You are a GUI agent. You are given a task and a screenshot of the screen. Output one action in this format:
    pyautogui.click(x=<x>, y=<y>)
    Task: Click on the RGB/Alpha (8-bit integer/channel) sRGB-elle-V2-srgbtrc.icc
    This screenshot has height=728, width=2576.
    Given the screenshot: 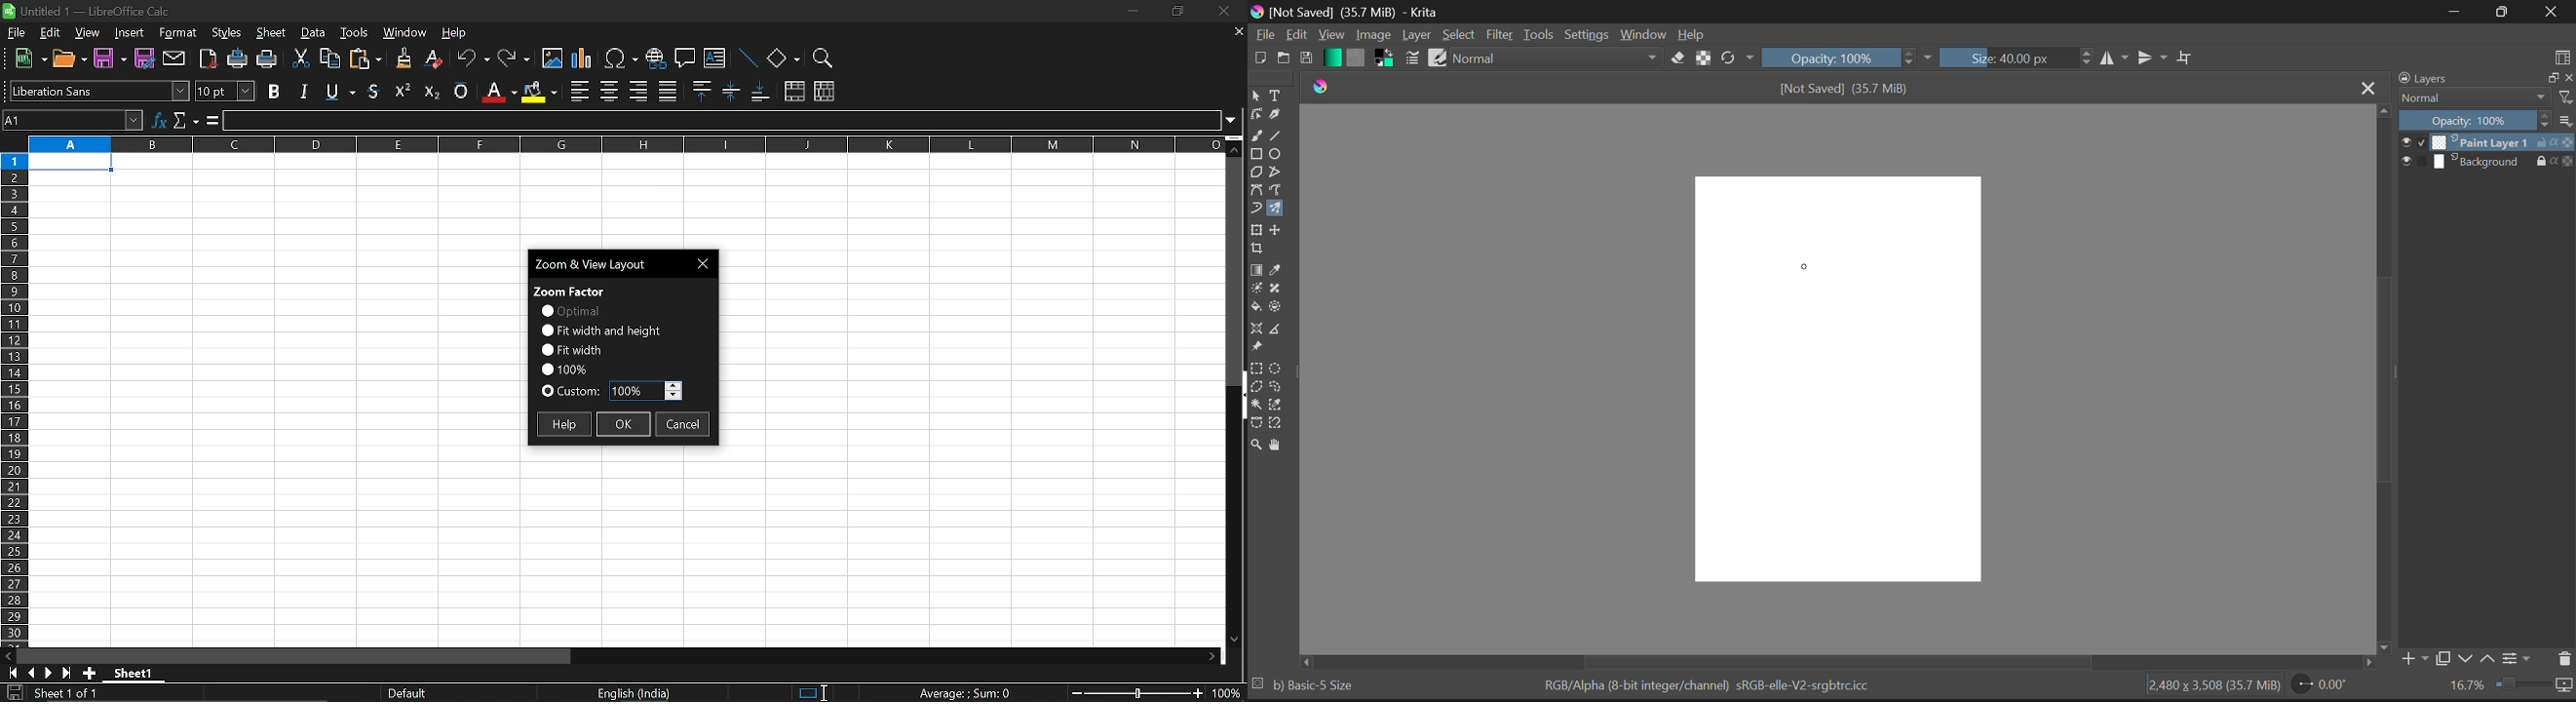 What is the action you would take?
    pyautogui.click(x=1707, y=685)
    